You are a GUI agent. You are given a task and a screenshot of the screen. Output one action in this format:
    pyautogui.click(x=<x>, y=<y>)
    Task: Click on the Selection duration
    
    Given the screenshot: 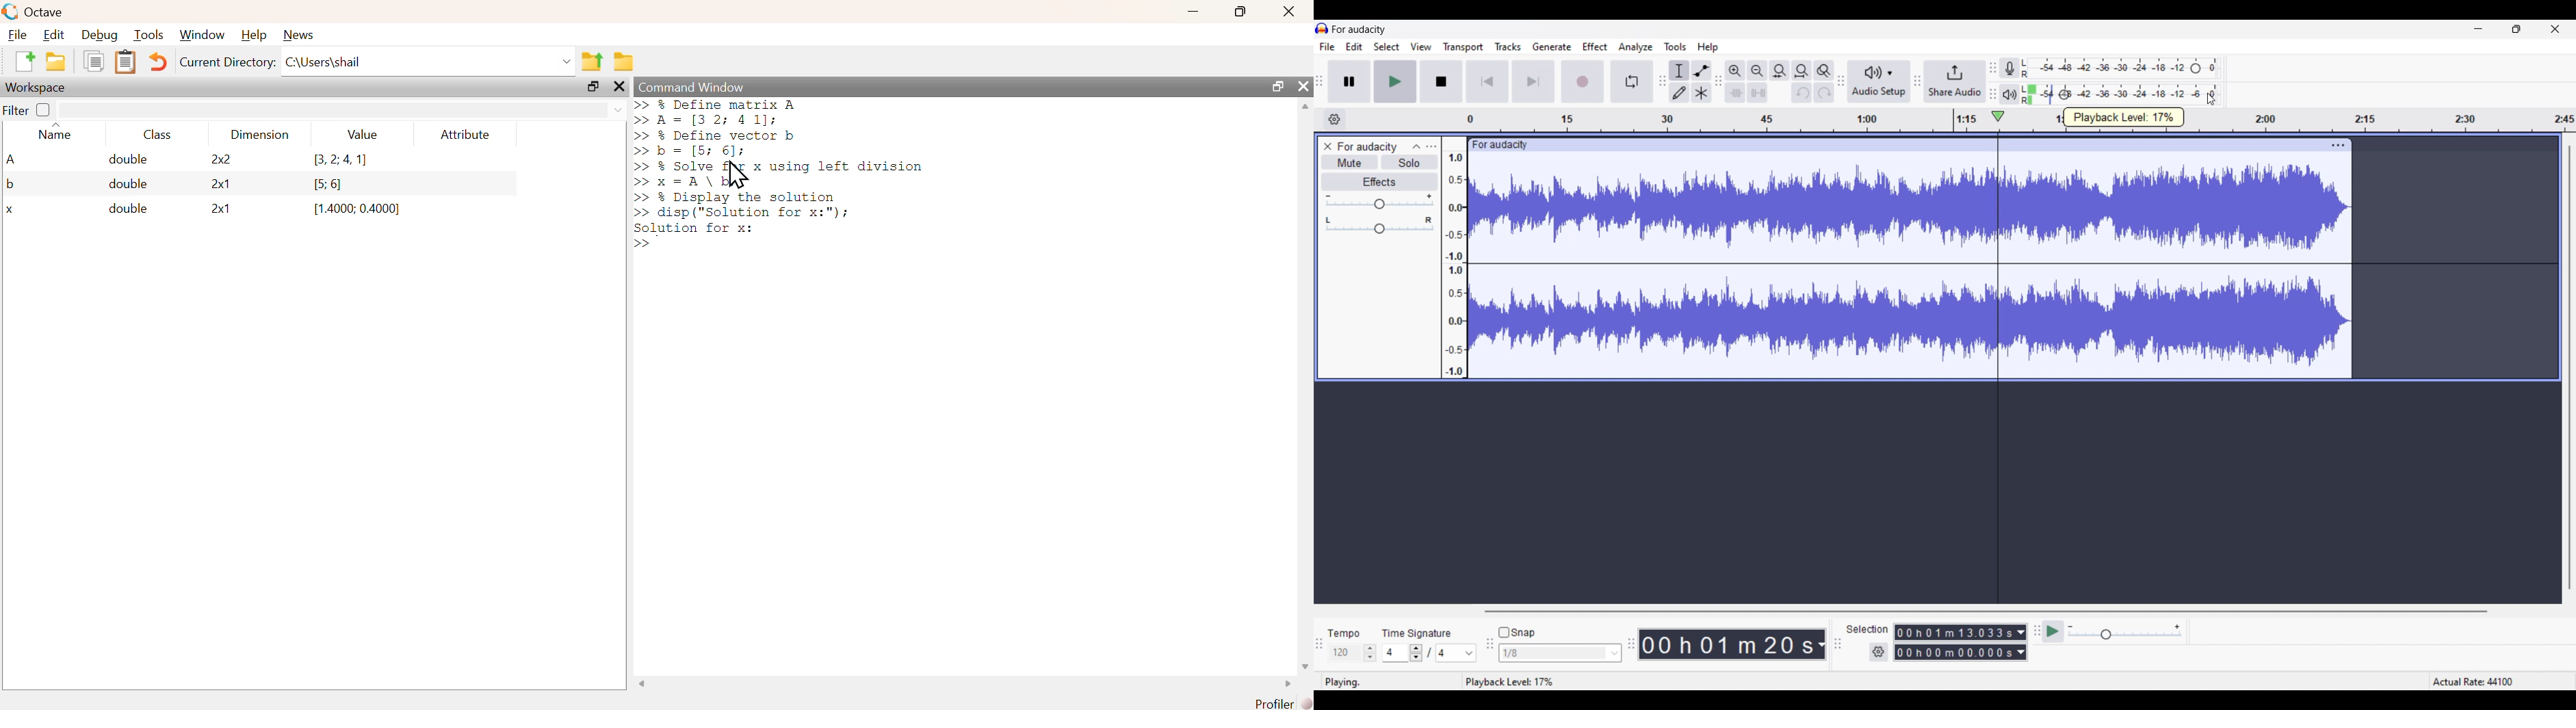 What is the action you would take?
    pyautogui.click(x=1953, y=642)
    